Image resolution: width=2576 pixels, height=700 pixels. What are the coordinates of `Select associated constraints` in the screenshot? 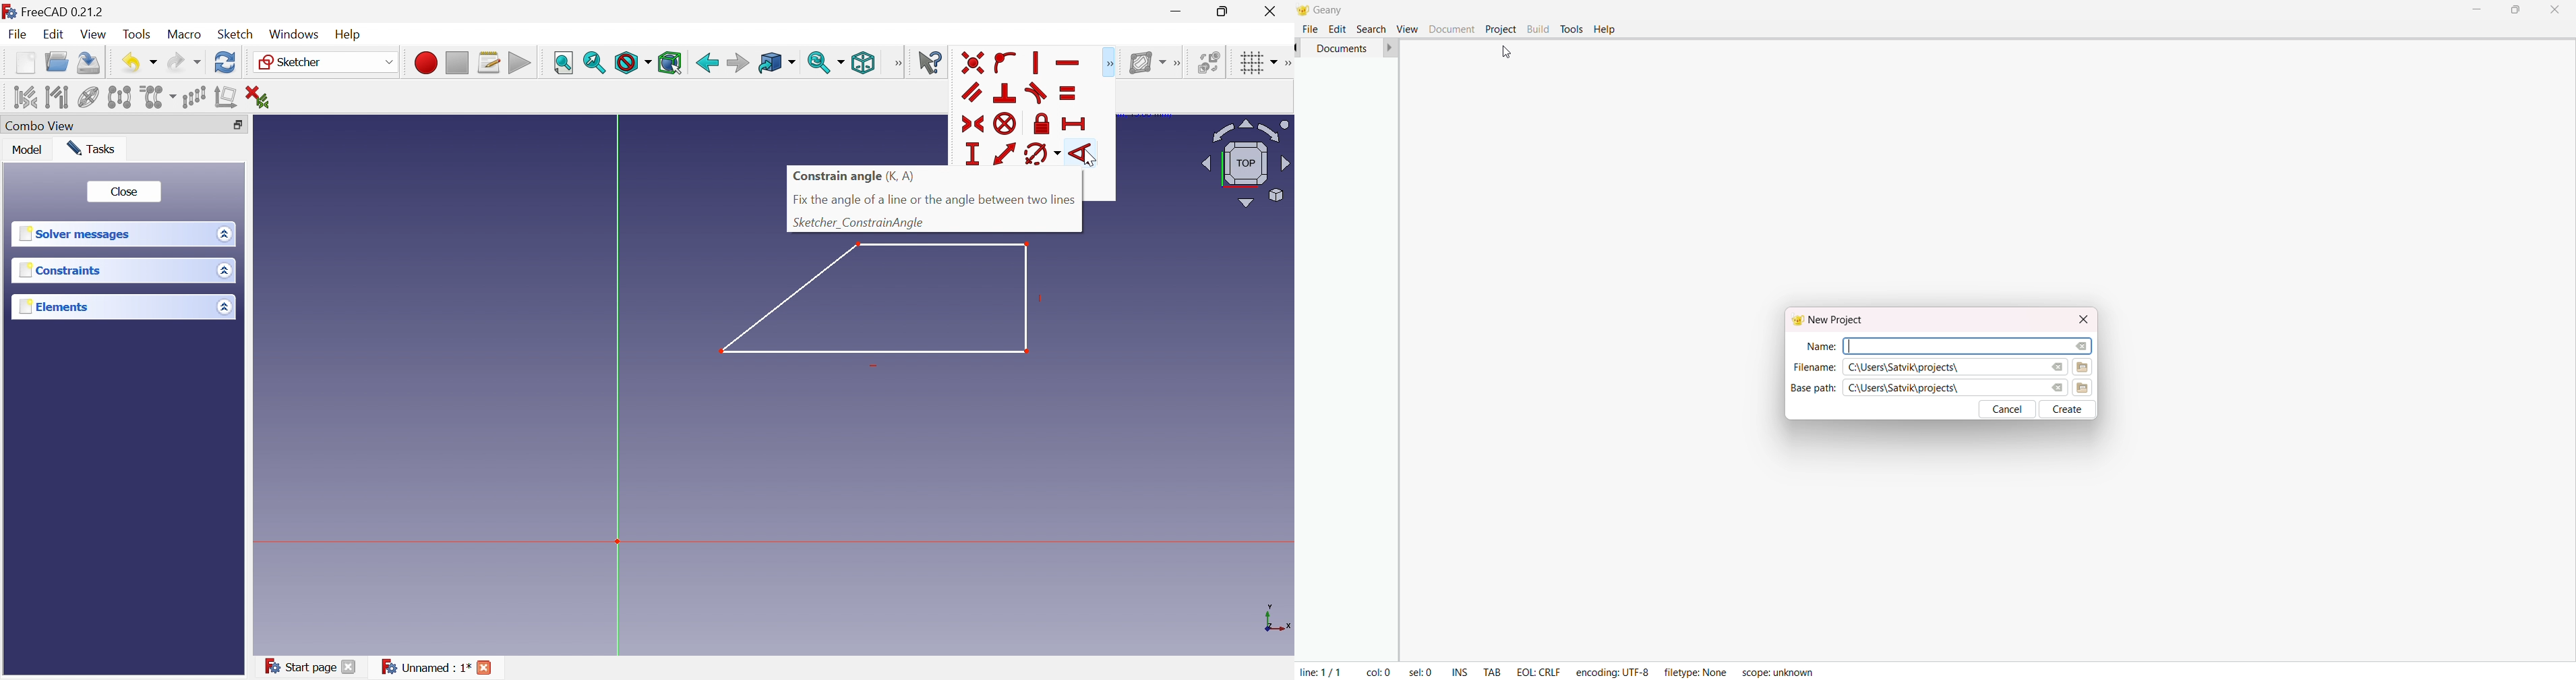 It's located at (20, 96).